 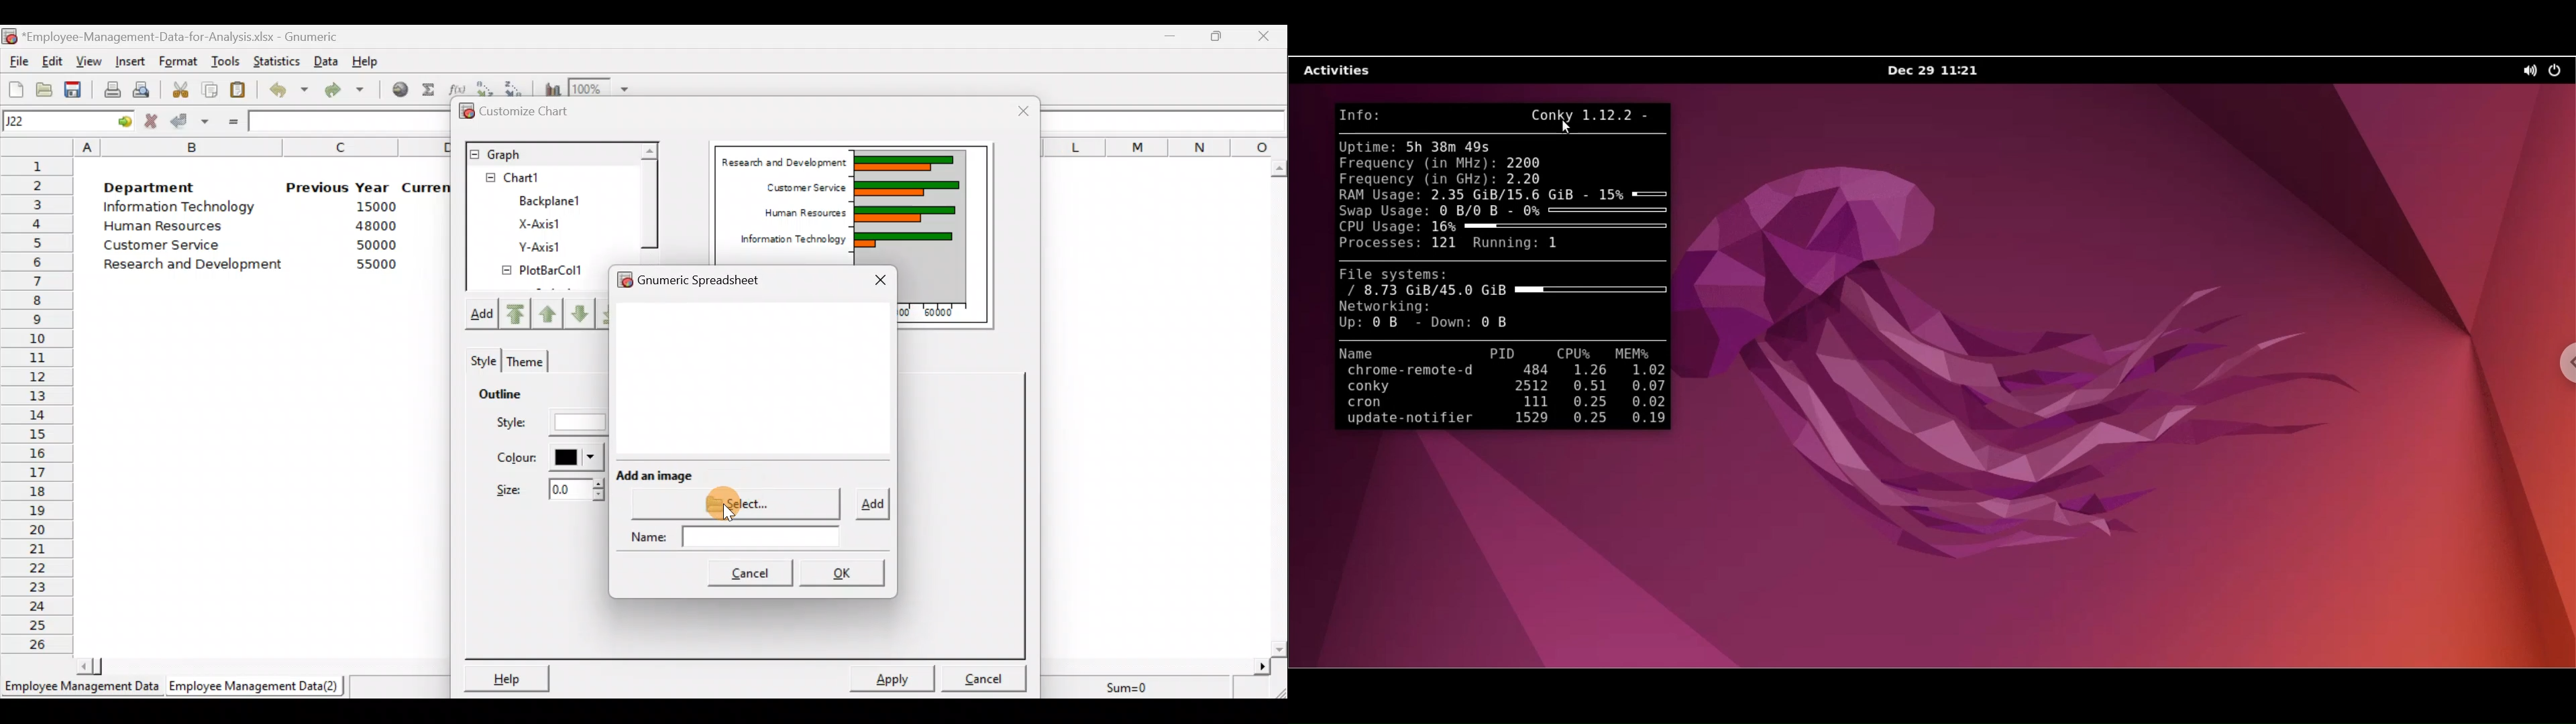 I want to click on Data, so click(x=327, y=60).